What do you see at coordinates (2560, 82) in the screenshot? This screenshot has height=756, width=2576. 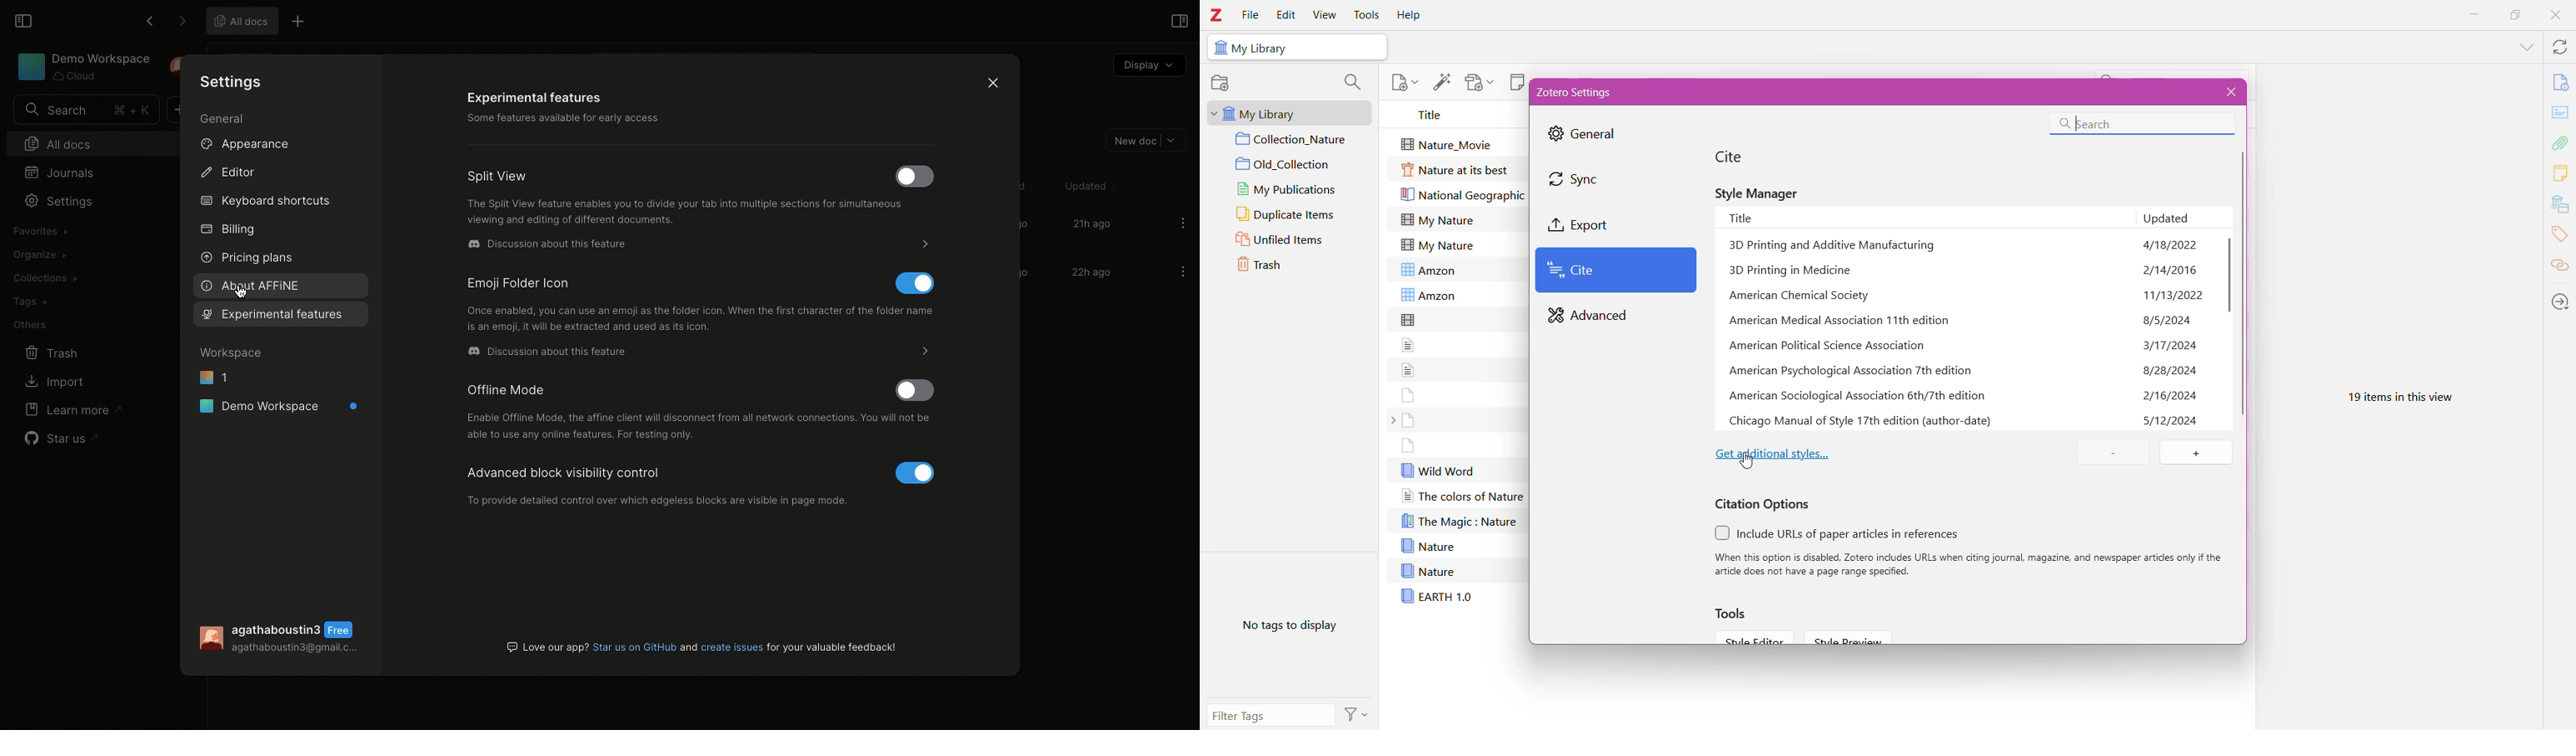 I see `Info` at bounding box center [2560, 82].